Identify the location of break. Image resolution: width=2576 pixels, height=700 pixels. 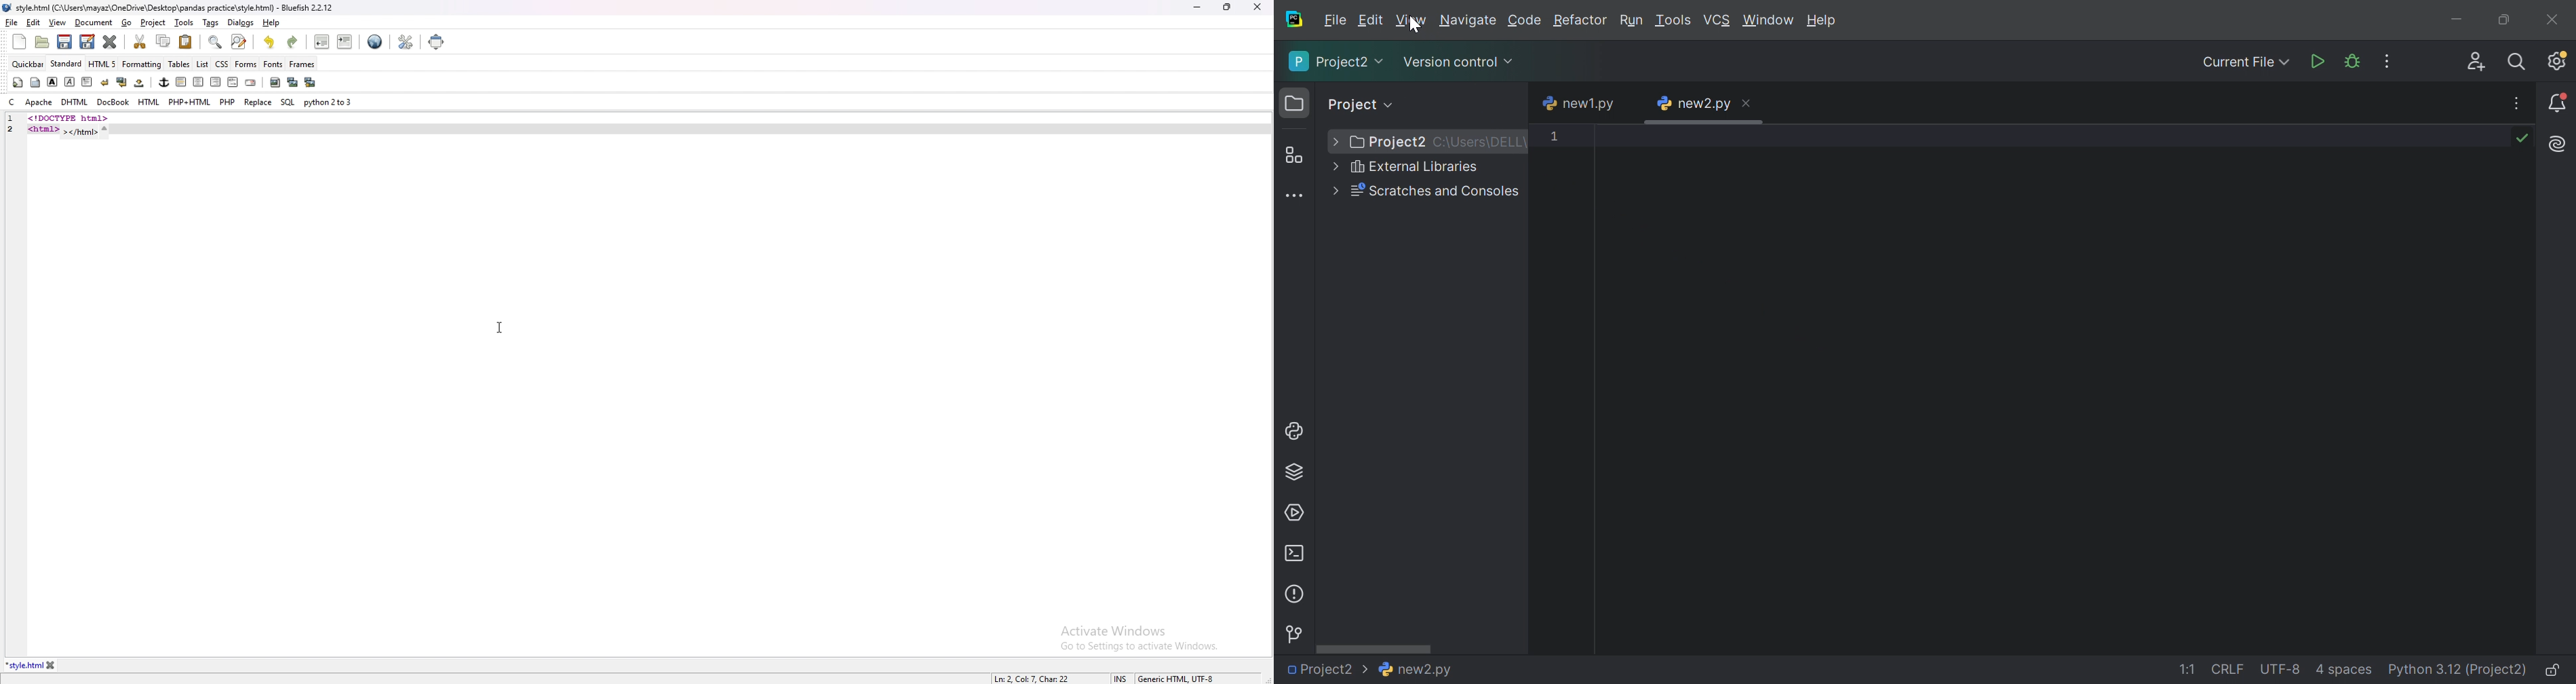
(104, 82).